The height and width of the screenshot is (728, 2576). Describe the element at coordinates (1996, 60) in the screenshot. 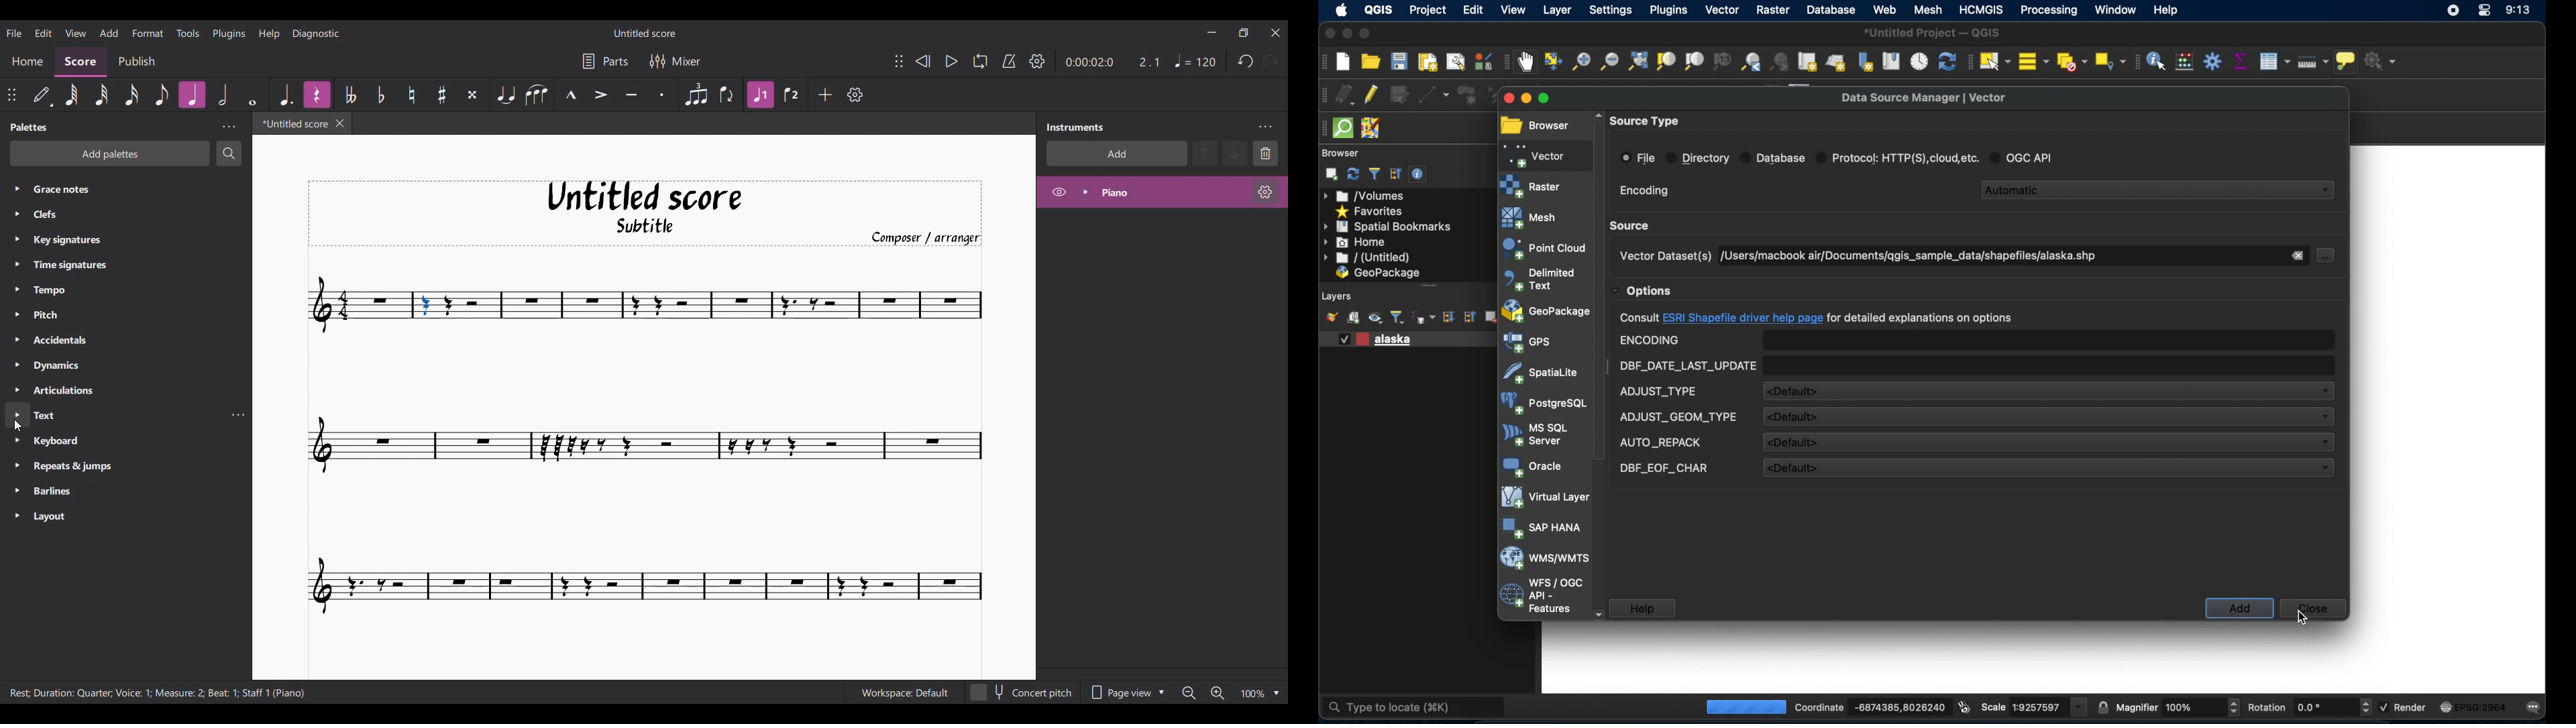

I see `select features by area or single click` at that location.